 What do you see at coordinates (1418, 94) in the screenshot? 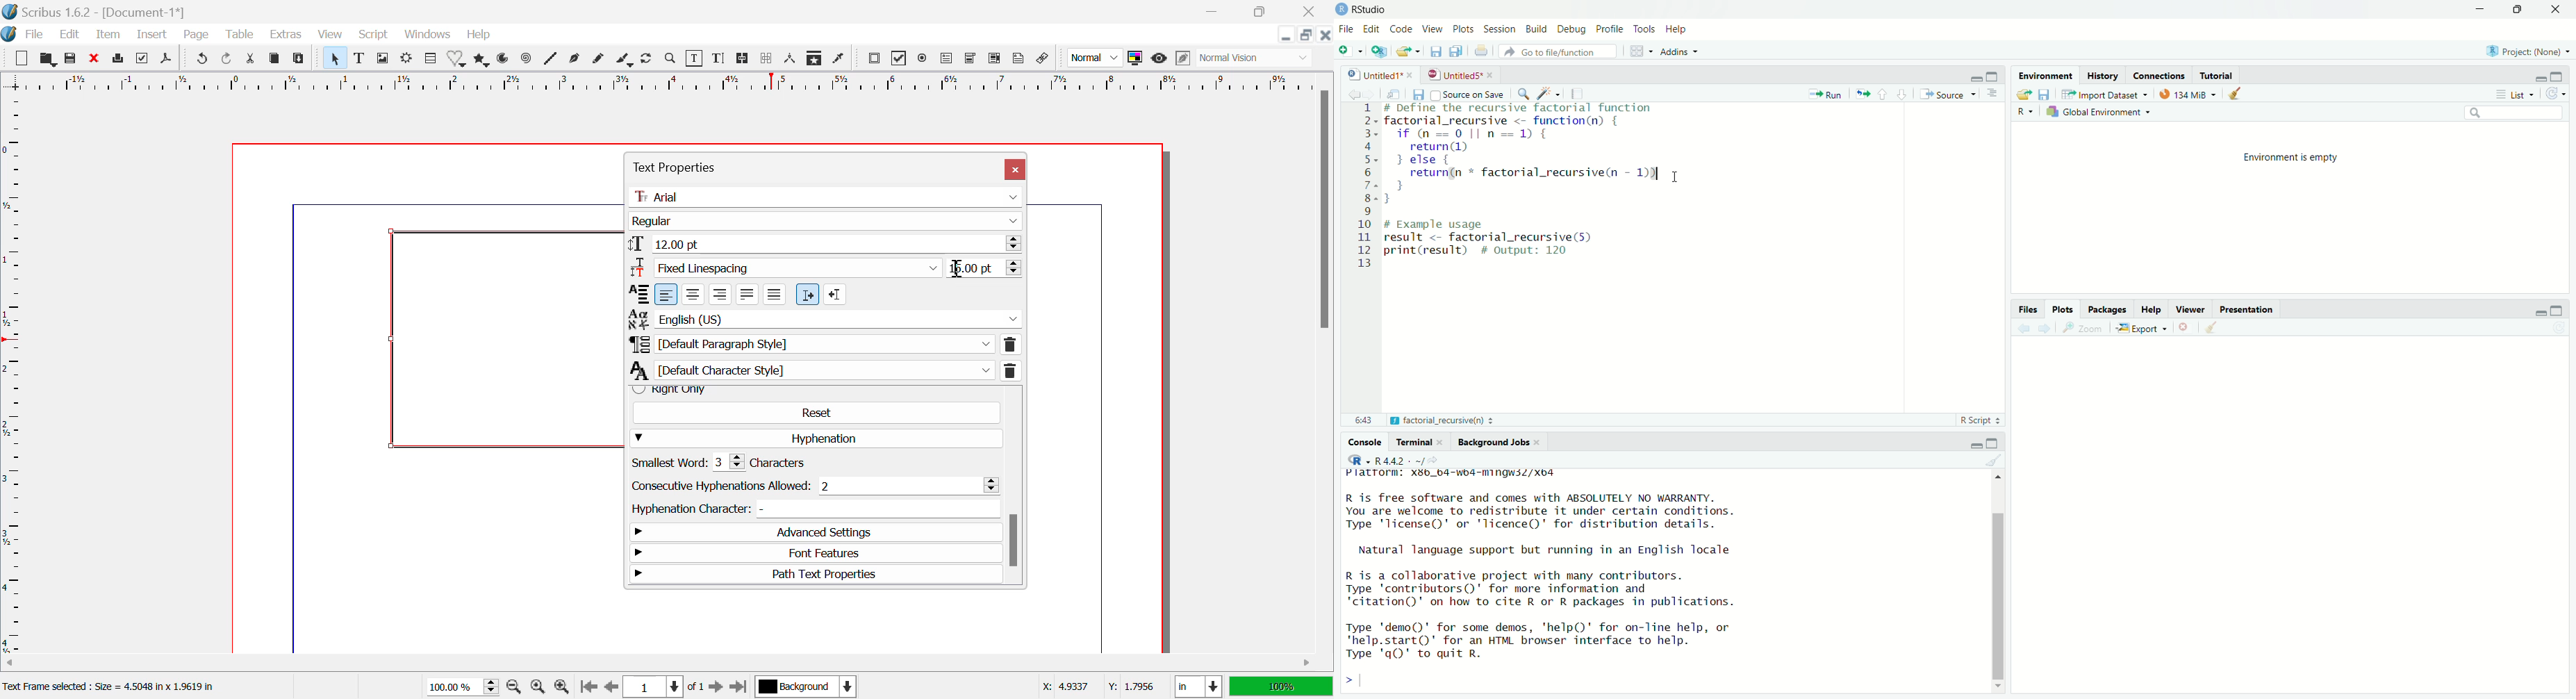
I see `Save current document (Ctrl + S)` at bounding box center [1418, 94].